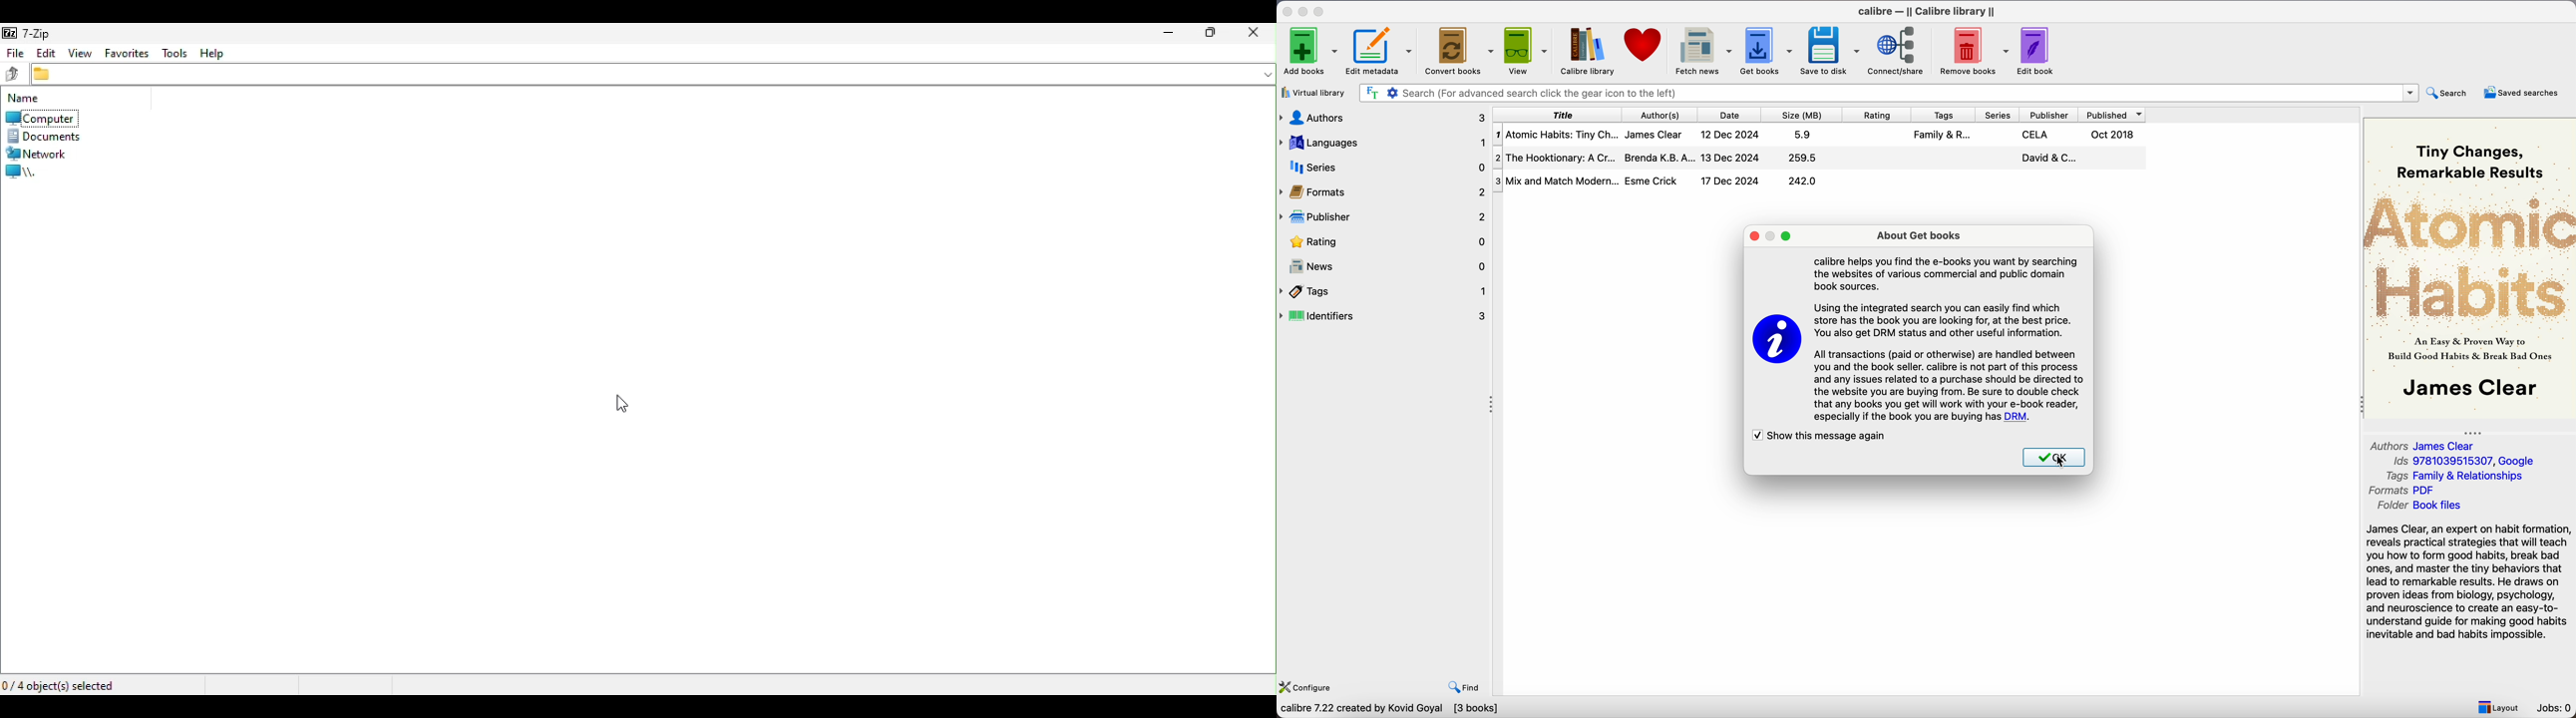 This screenshot has height=728, width=2576. I want to click on All transactions (paid or otherwise) are handled between you and the bookseller caliber is not part of this process at any issue related to a purchase should be directed to the website you are buying from be sure to double check that any books you get will work with your ebook reader especially if the book you are buying has DRM., so click(1948, 387).